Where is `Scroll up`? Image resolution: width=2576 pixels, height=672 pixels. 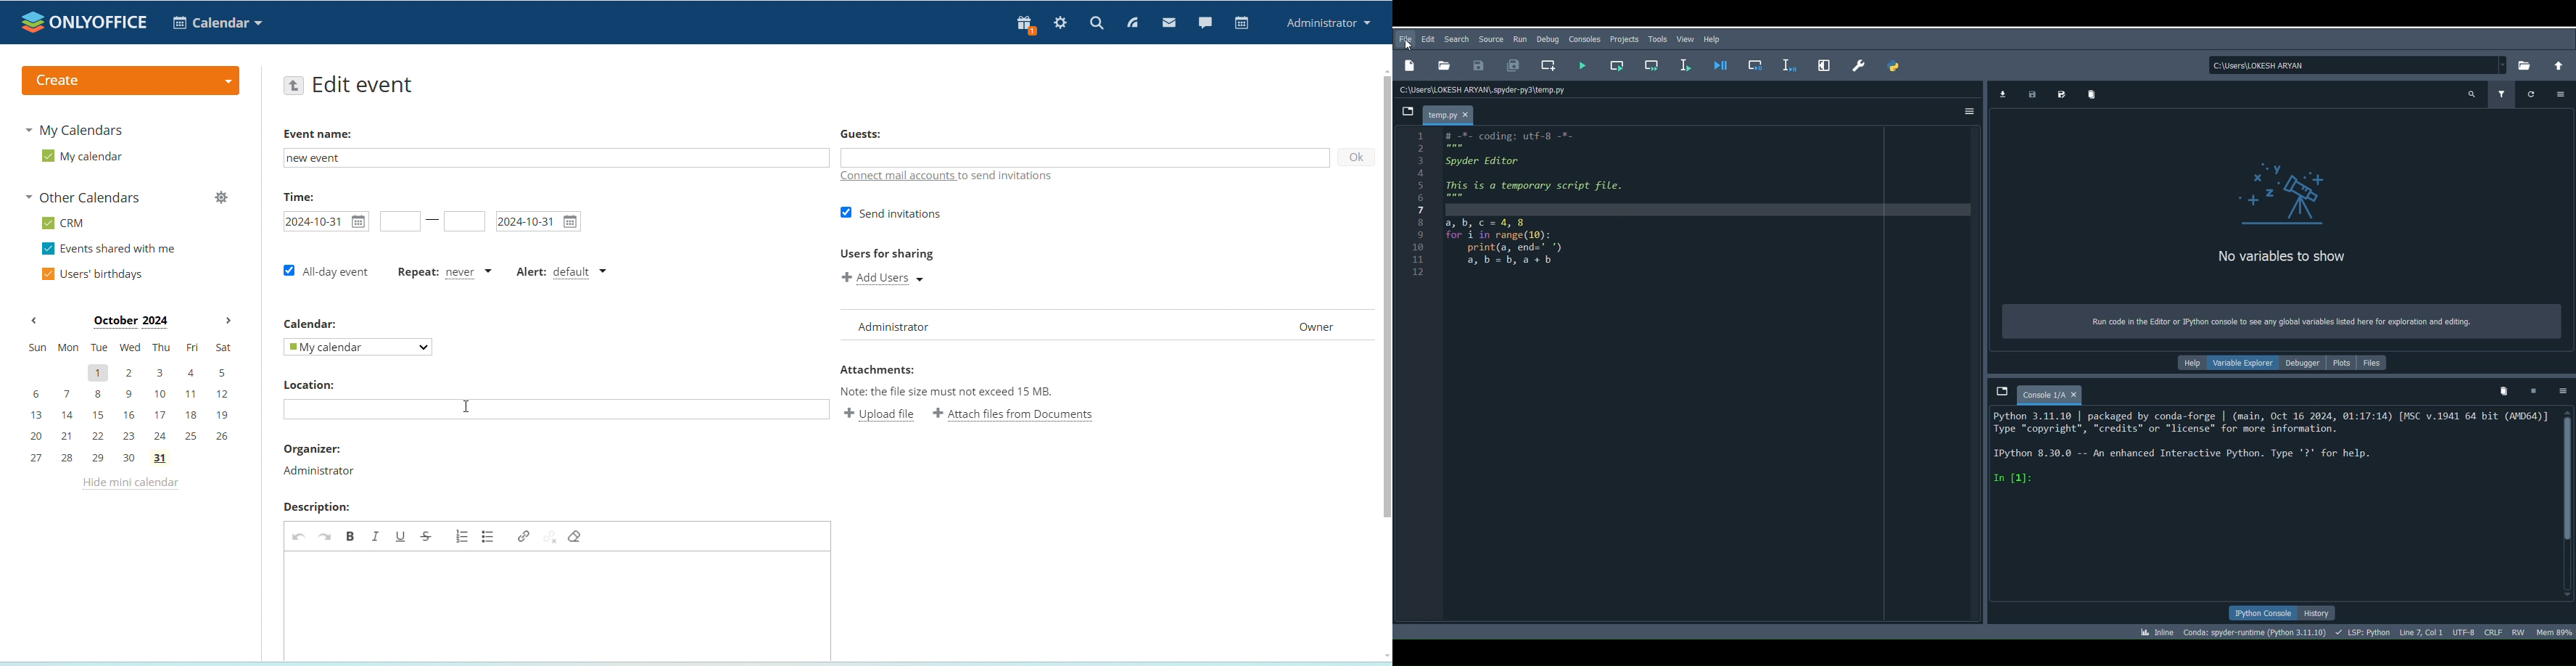 Scroll up is located at coordinates (1384, 70).